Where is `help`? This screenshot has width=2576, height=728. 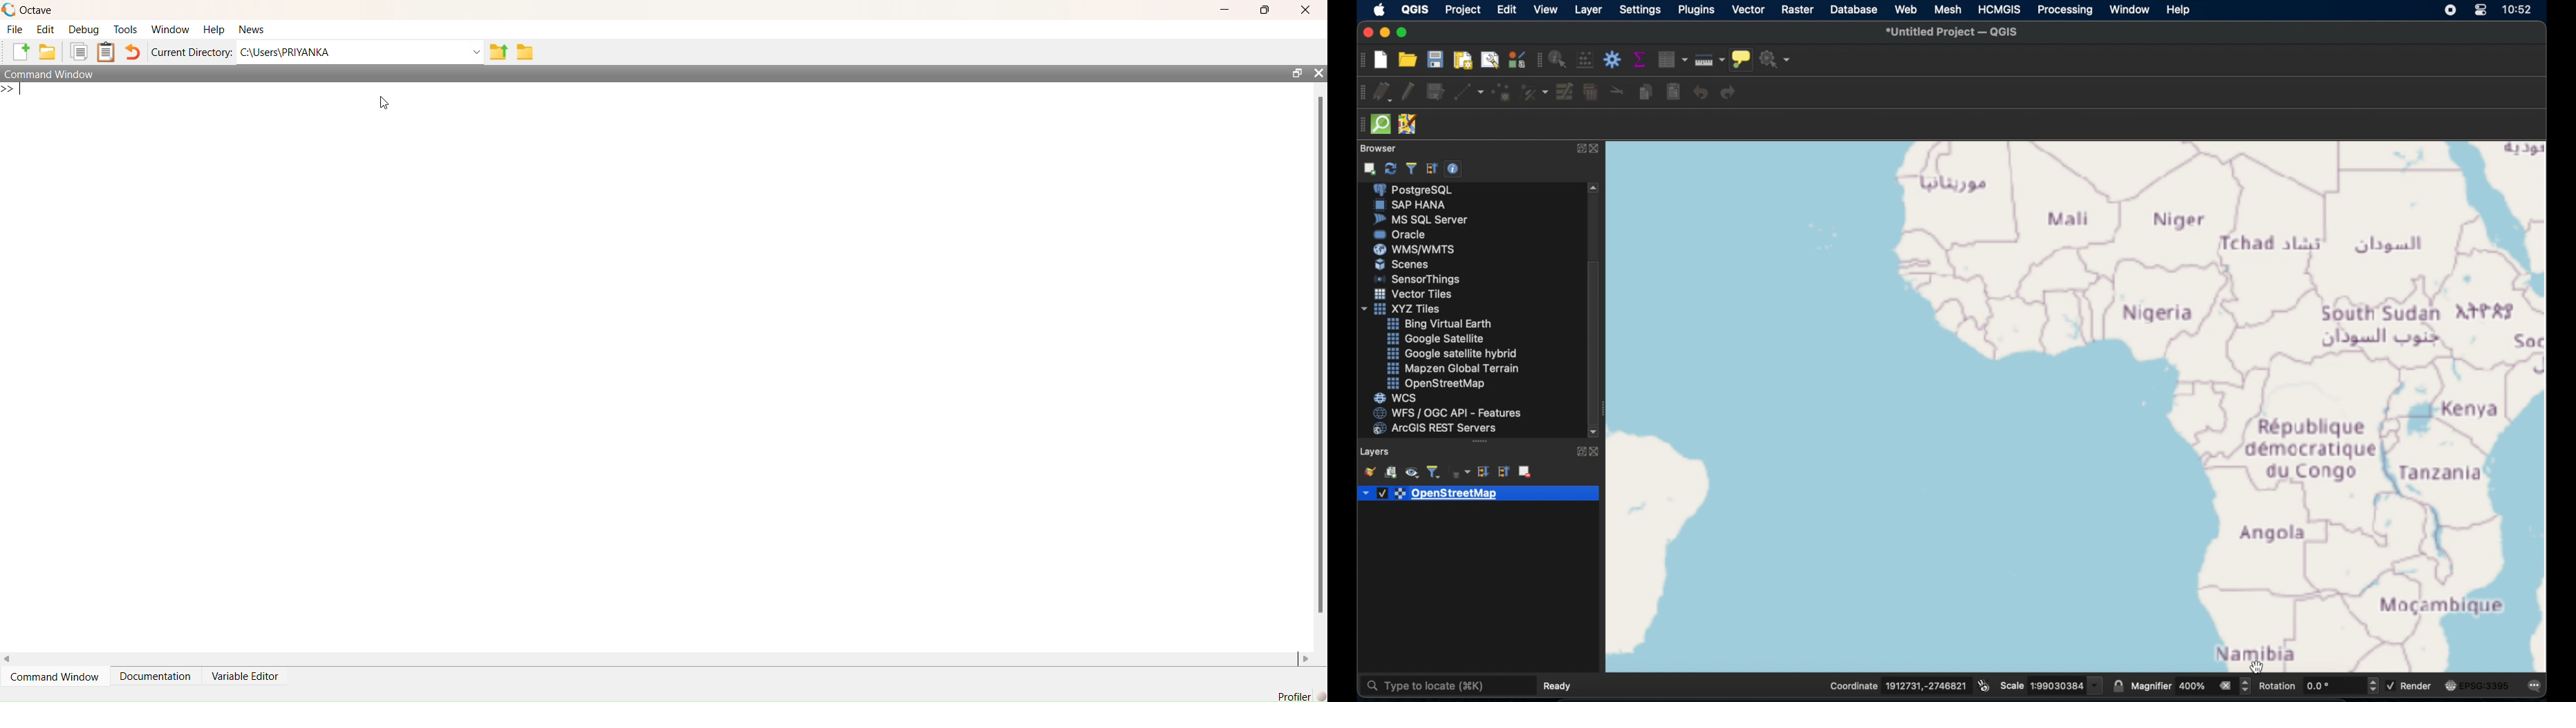 help is located at coordinates (214, 30).